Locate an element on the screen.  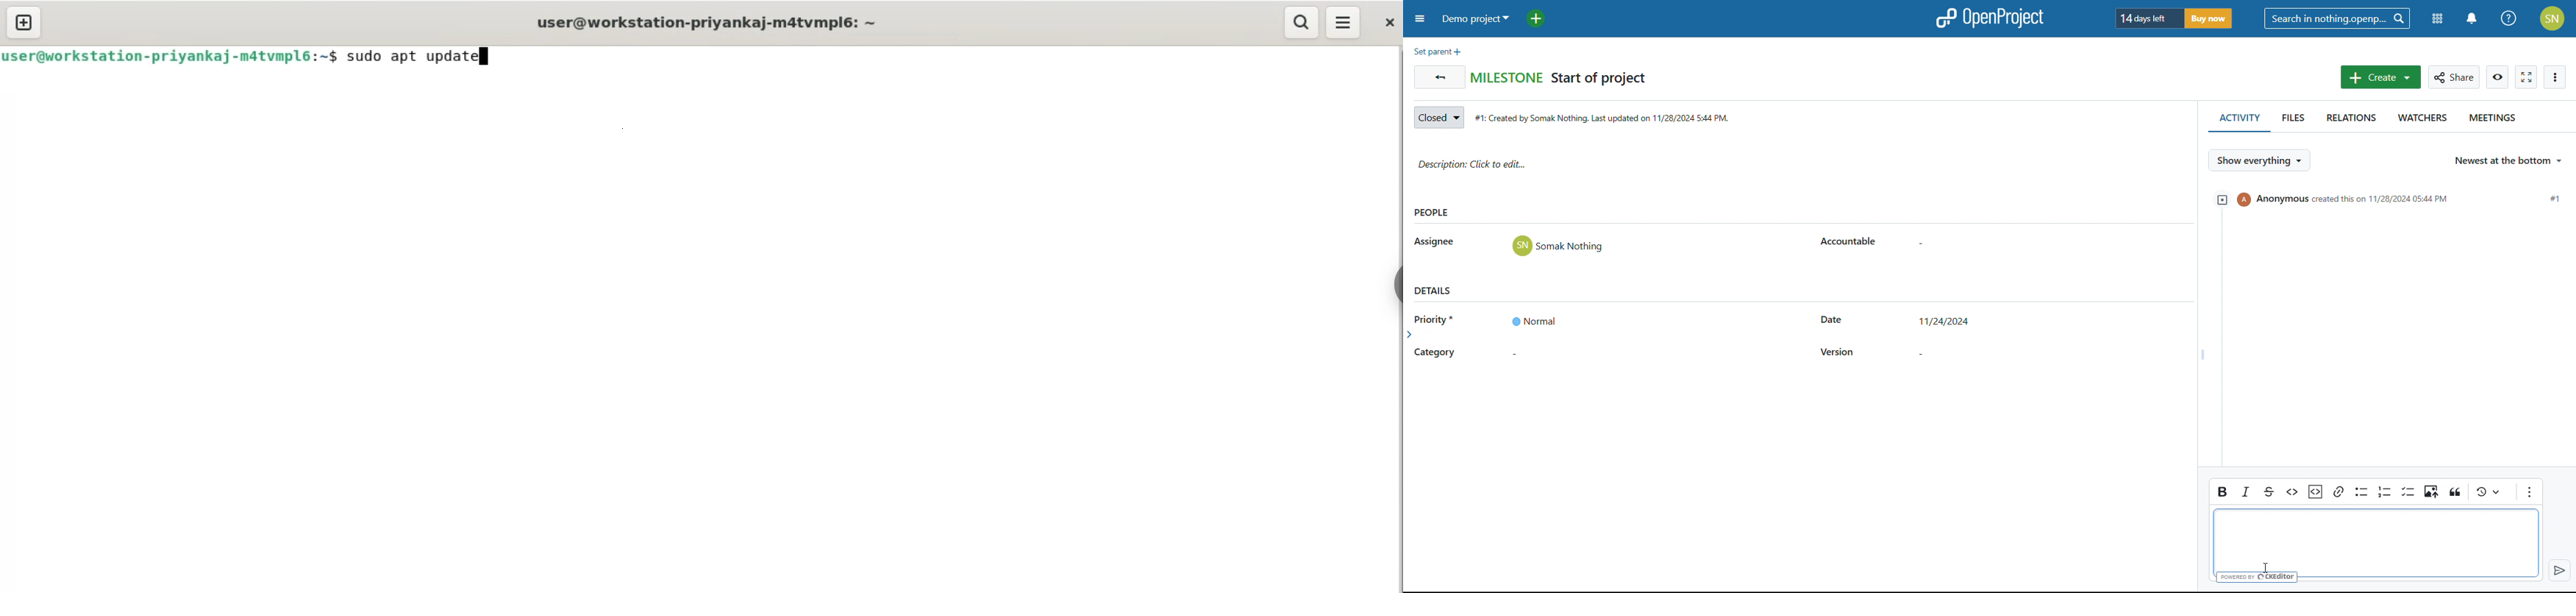
set priority is located at coordinates (1533, 320).